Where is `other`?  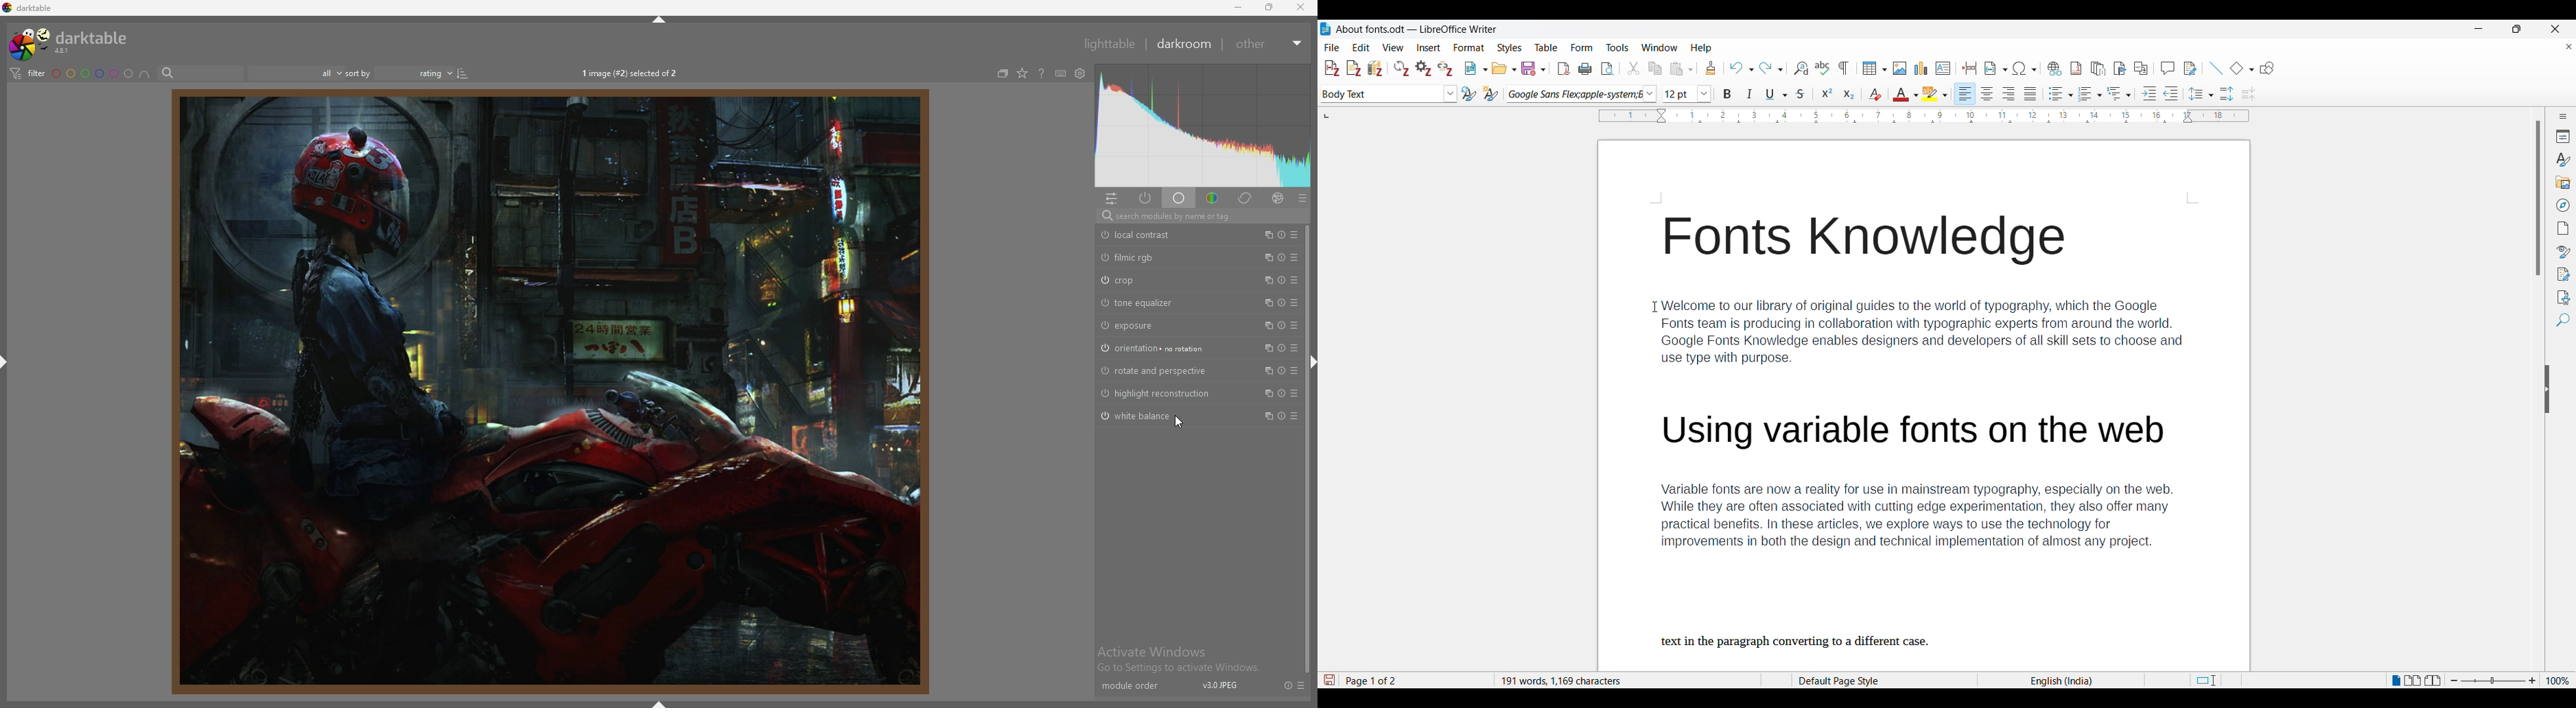
other is located at coordinates (1269, 44).